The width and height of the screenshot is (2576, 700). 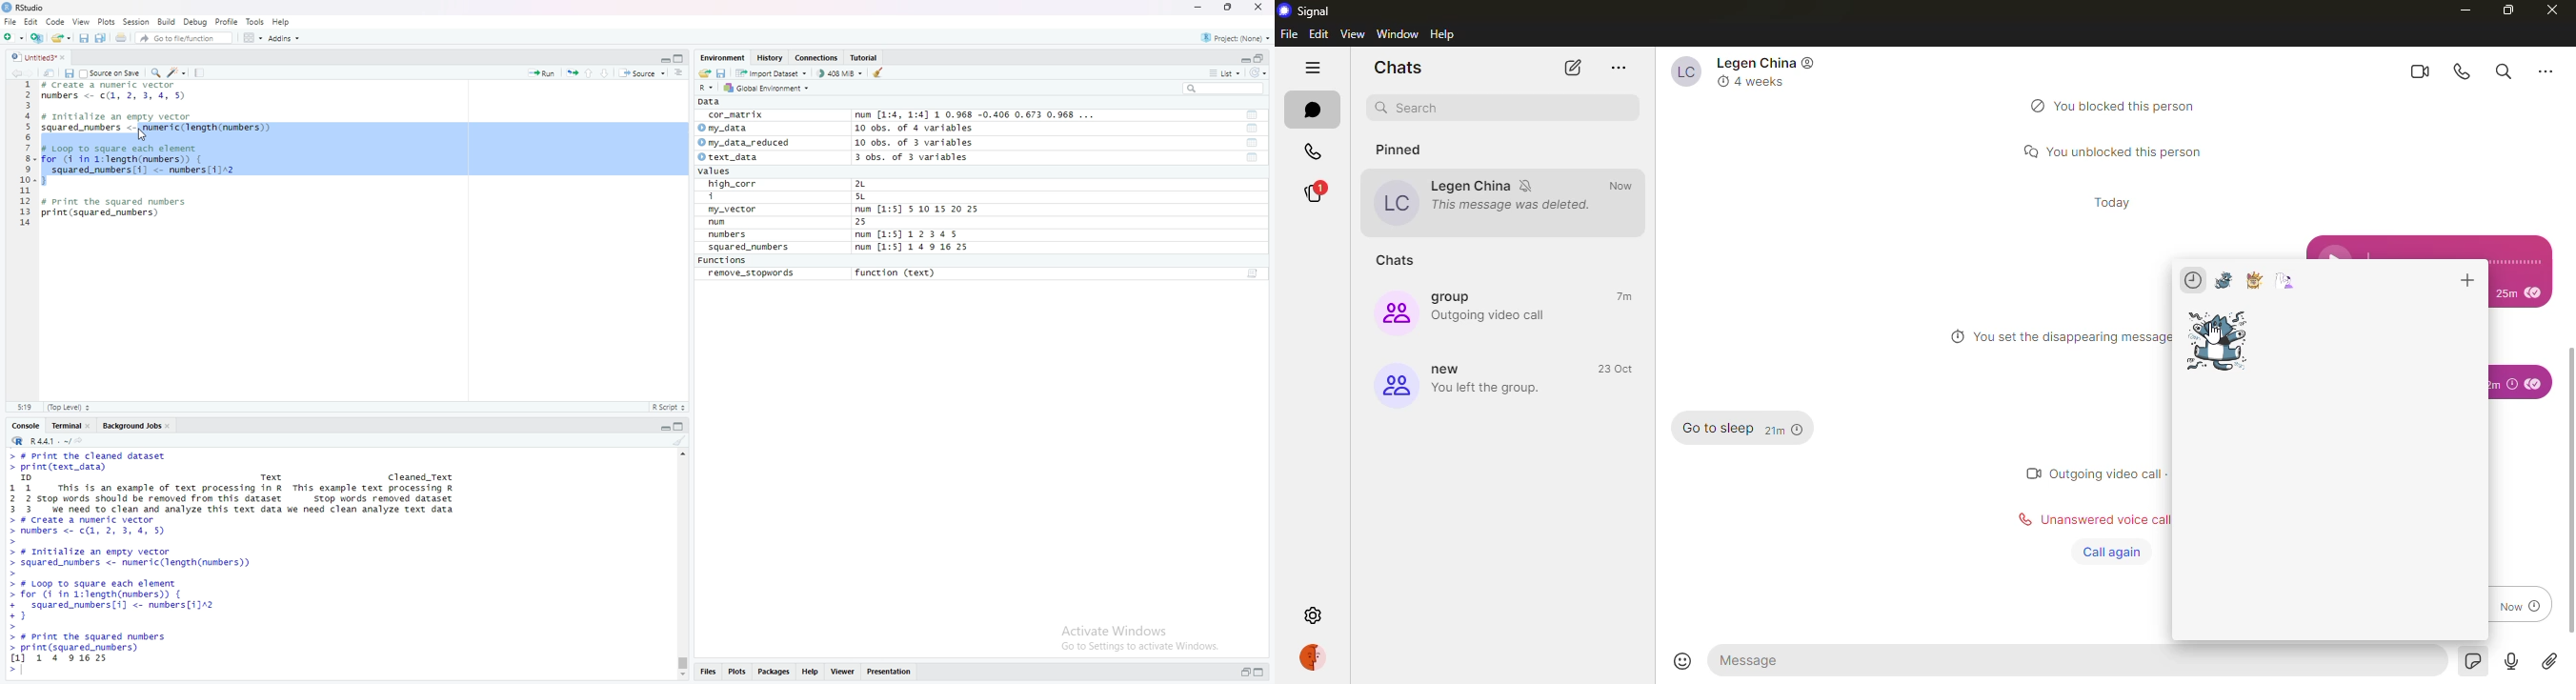 What do you see at coordinates (67, 56) in the screenshot?
I see `close` at bounding box center [67, 56].